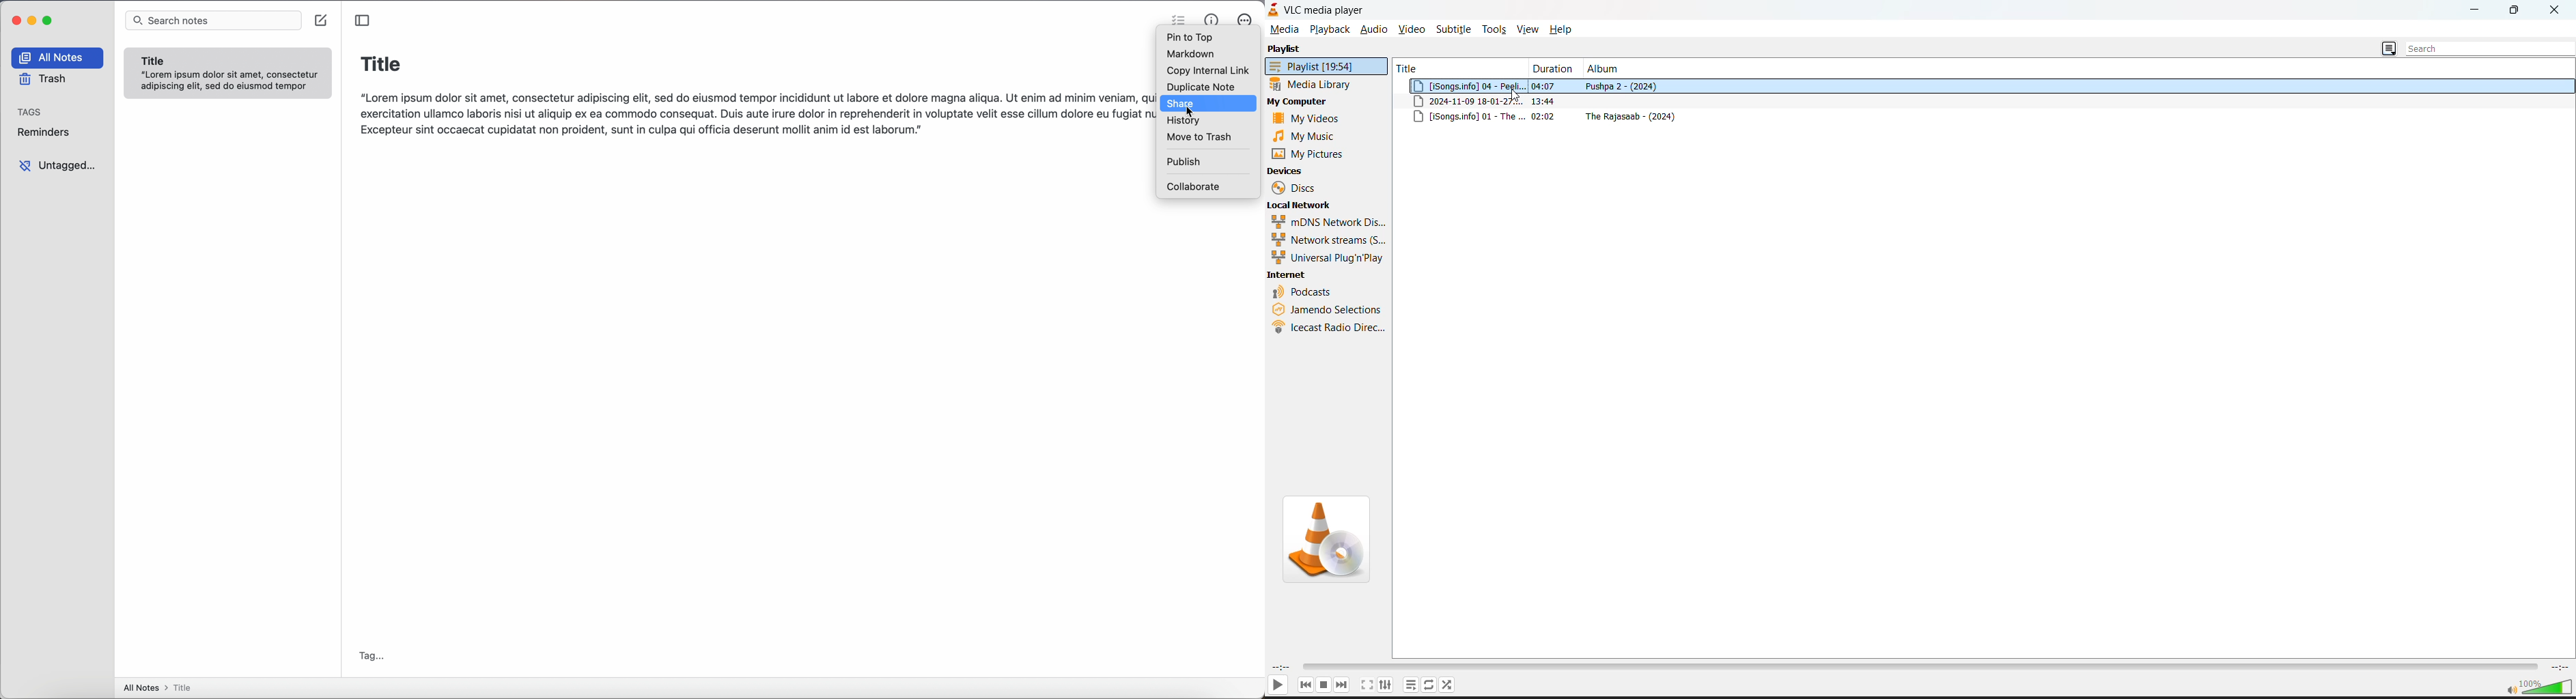  I want to click on cursor, so click(1517, 96).